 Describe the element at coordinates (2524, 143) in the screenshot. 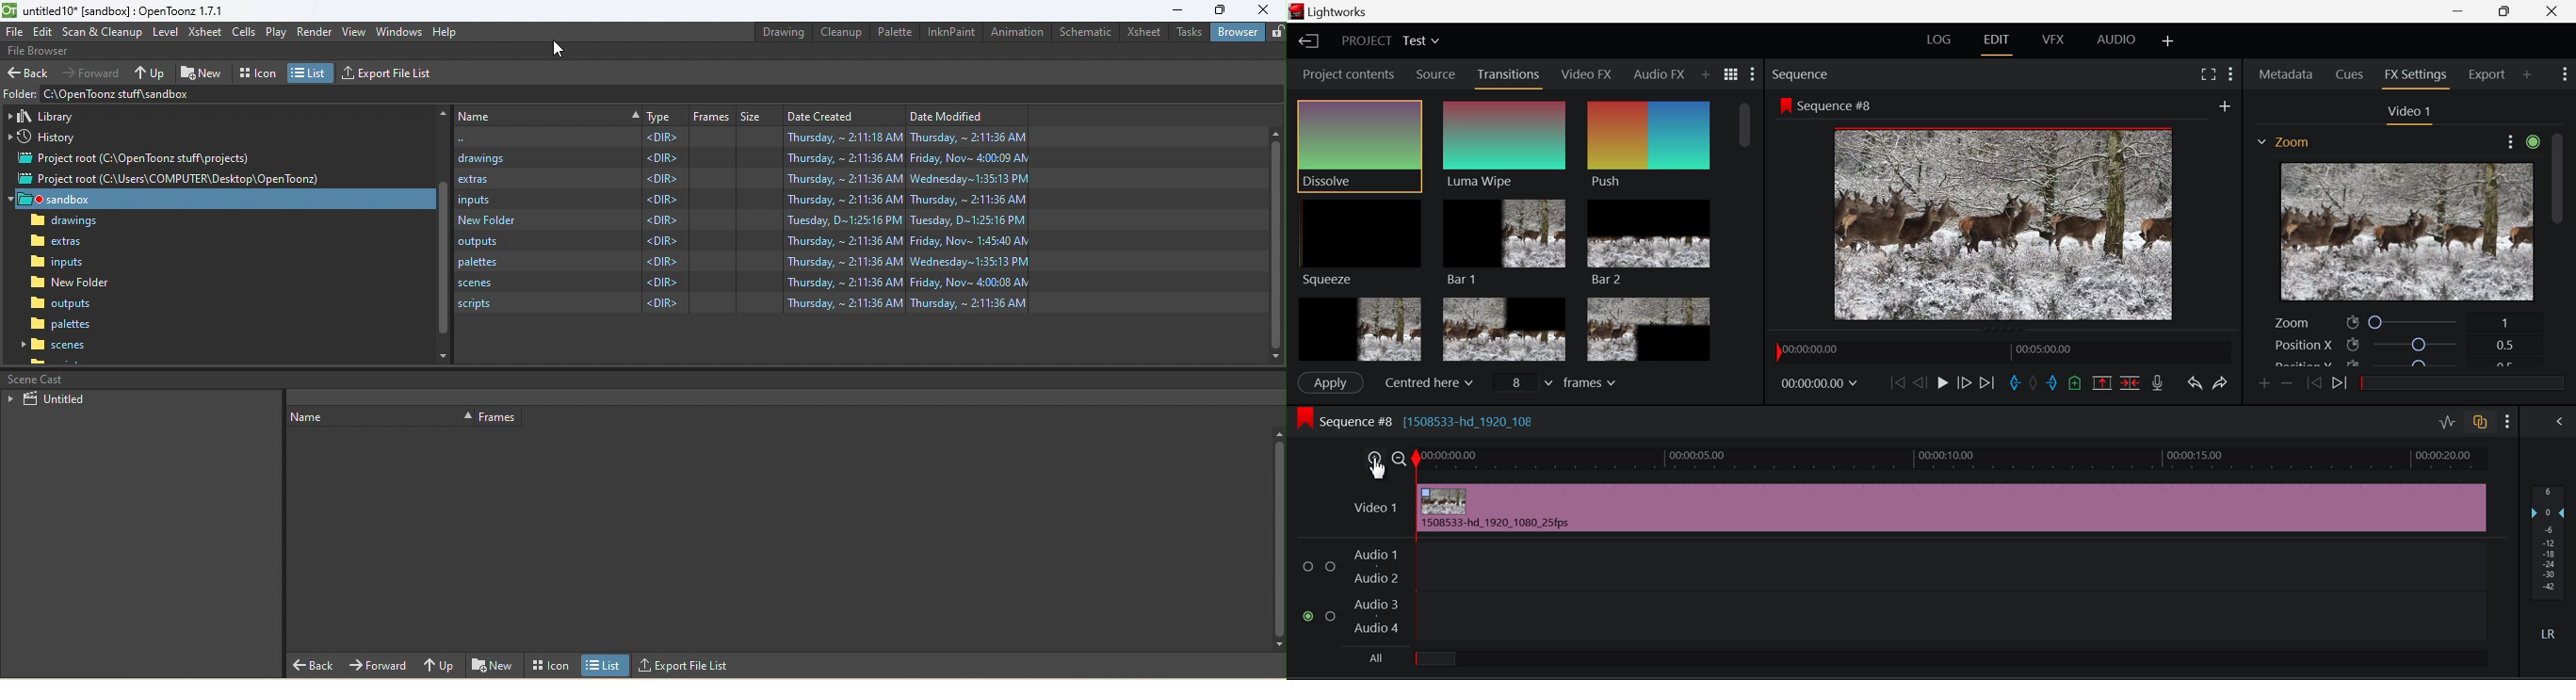

I see `Show Settings` at that location.